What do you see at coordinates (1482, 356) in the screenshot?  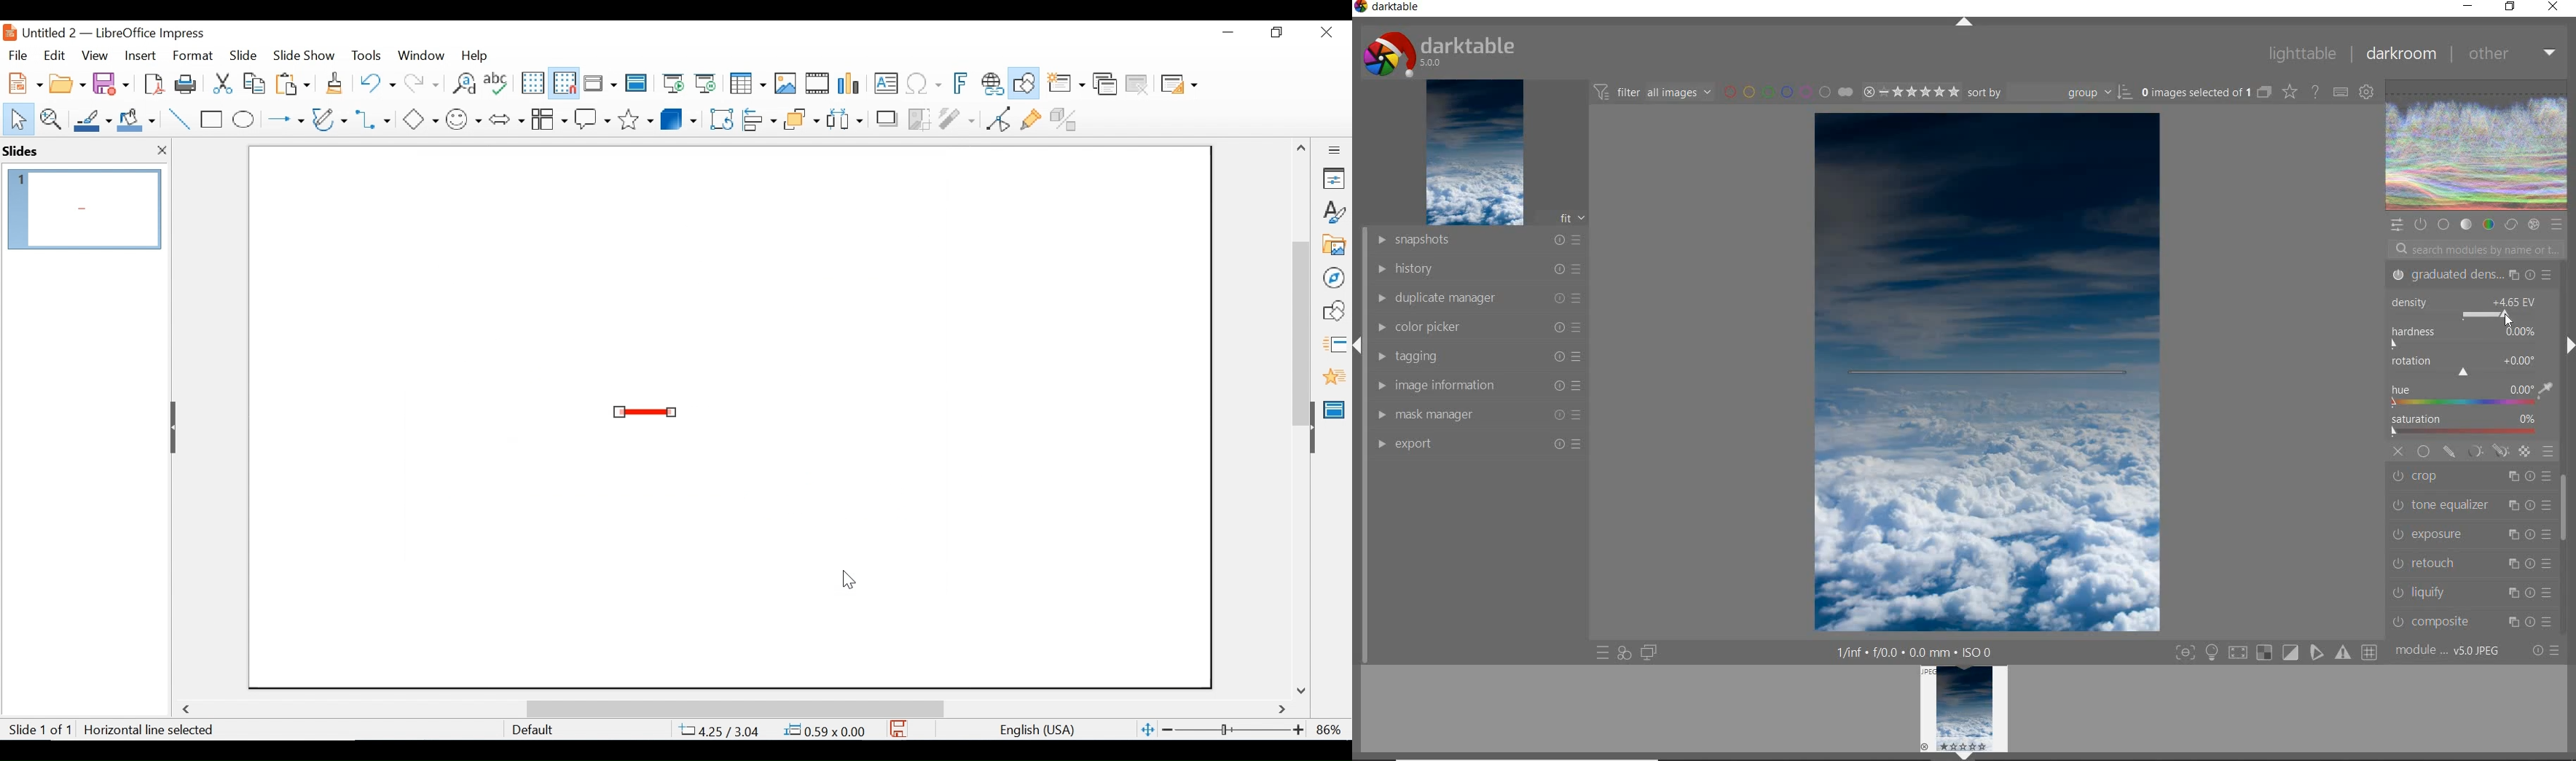 I see `TAGGING` at bounding box center [1482, 356].